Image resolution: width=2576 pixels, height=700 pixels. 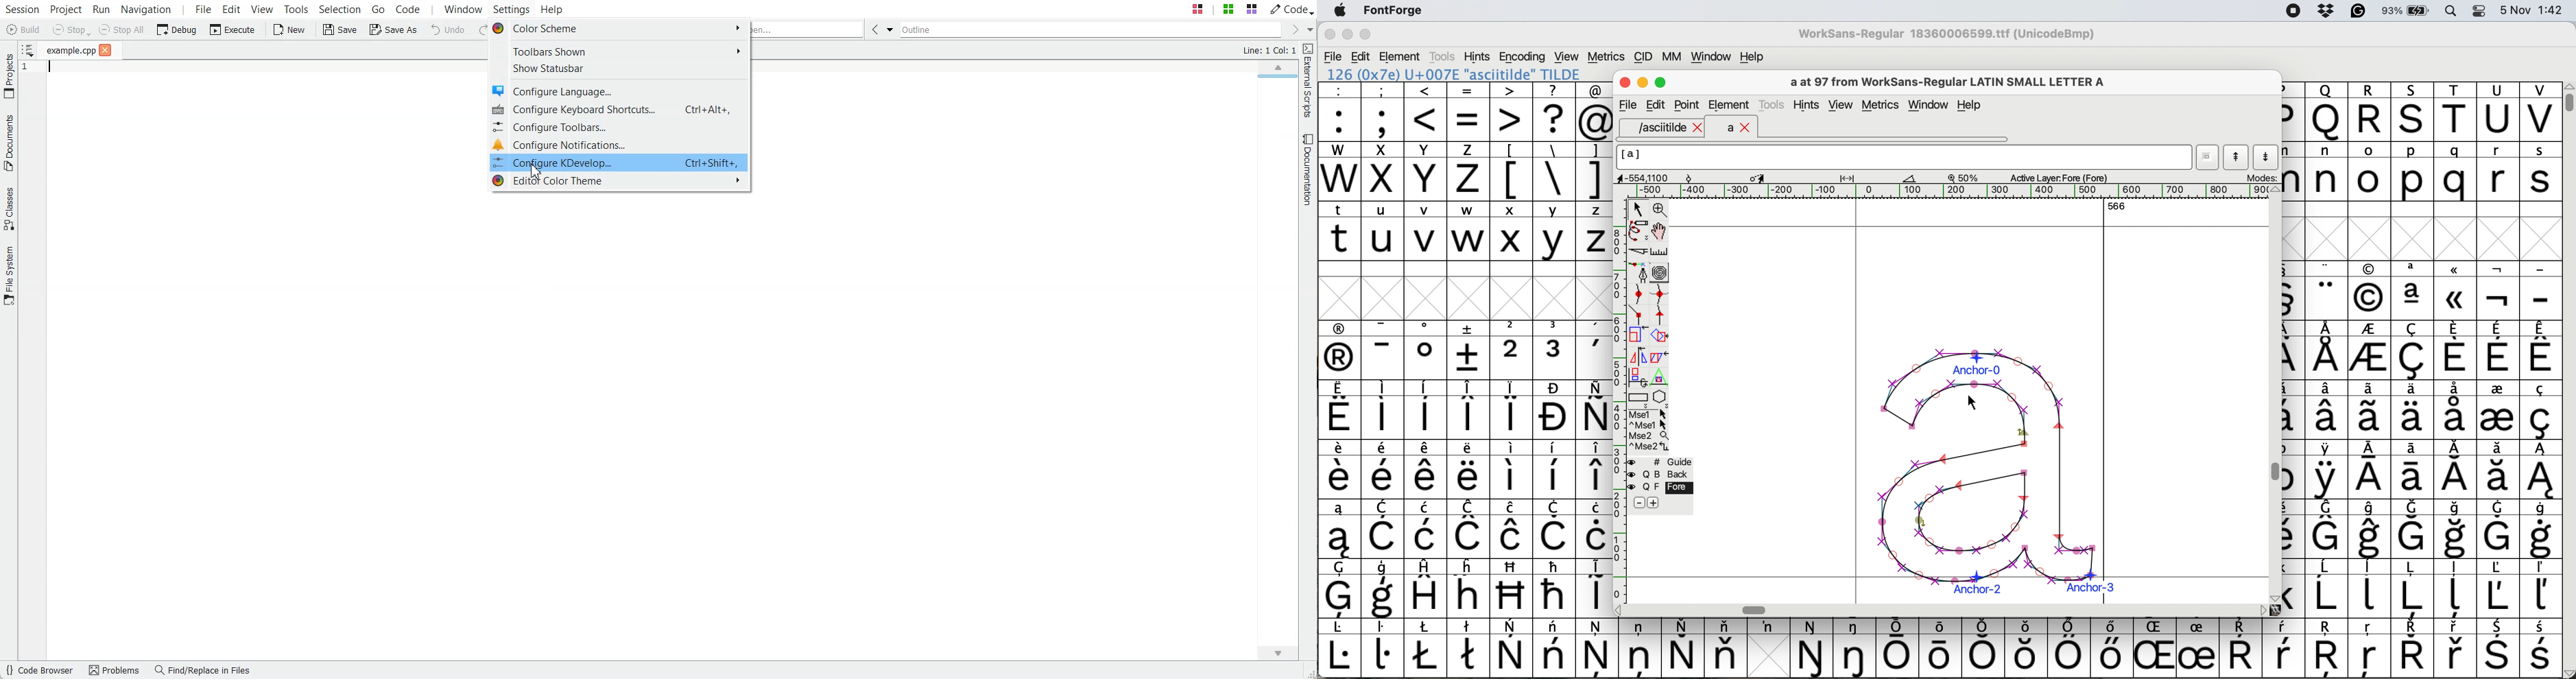 What do you see at coordinates (2542, 172) in the screenshot?
I see `s` at bounding box center [2542, 172].